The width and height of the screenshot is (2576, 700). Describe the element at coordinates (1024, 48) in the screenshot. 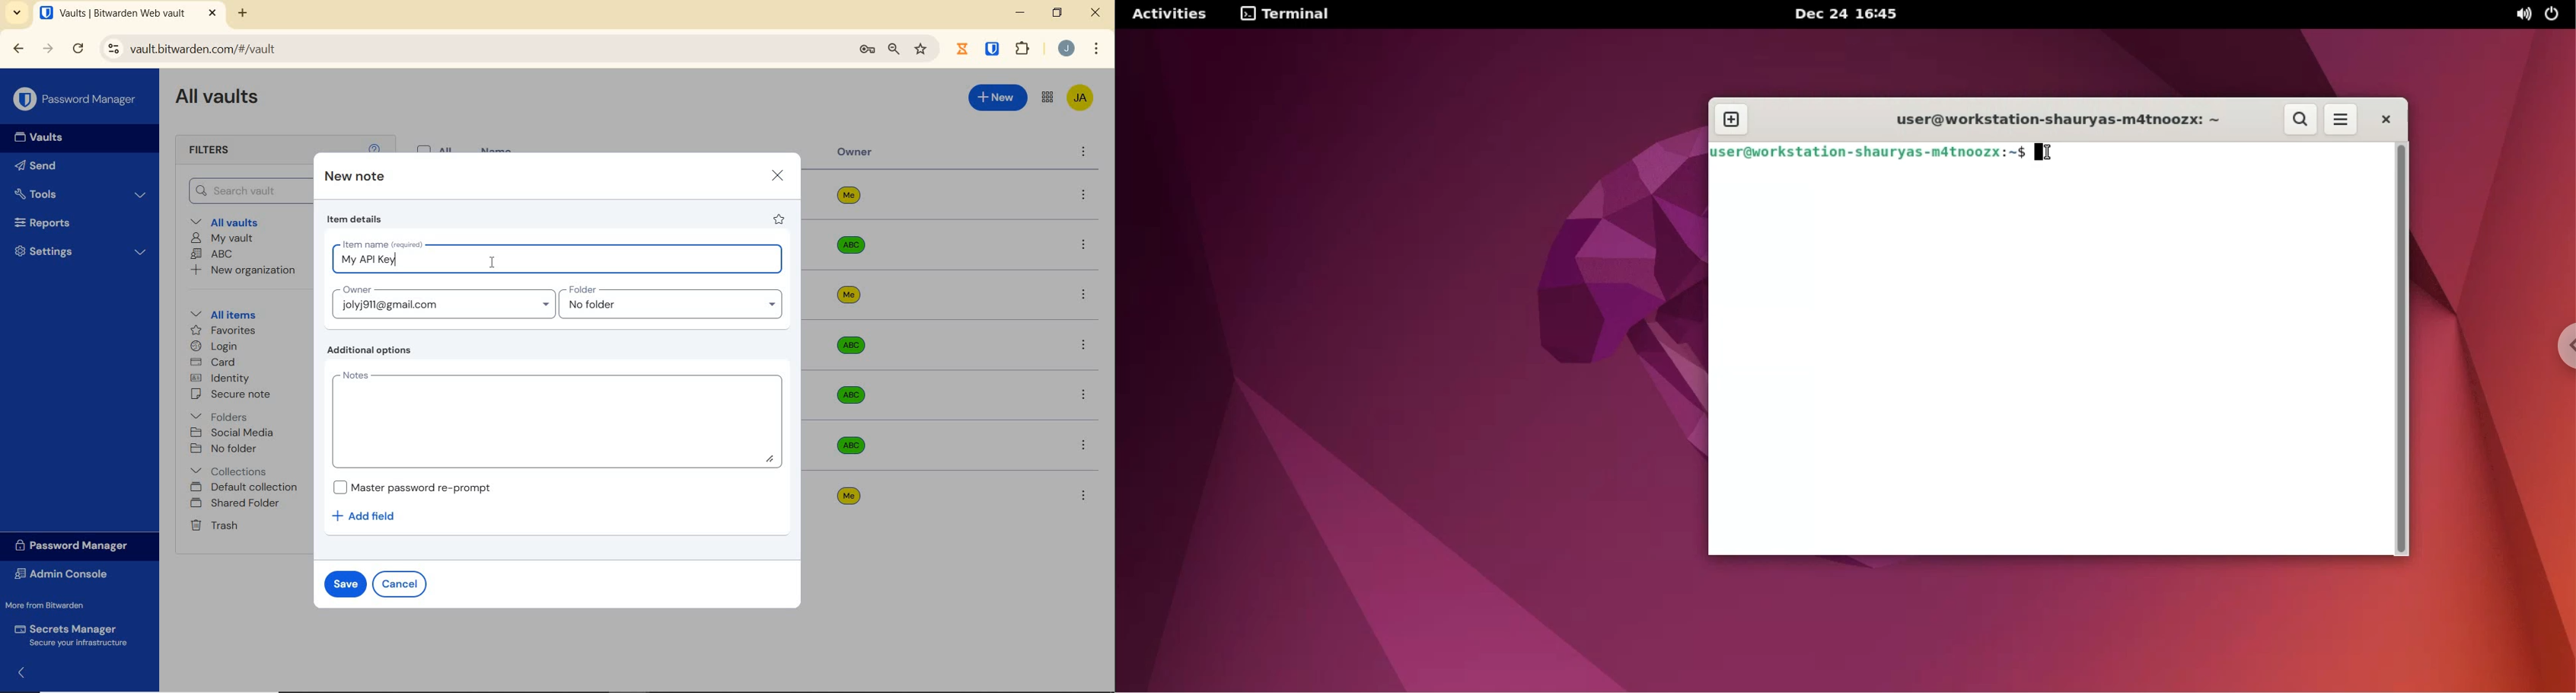

I see `extensions` at that location.